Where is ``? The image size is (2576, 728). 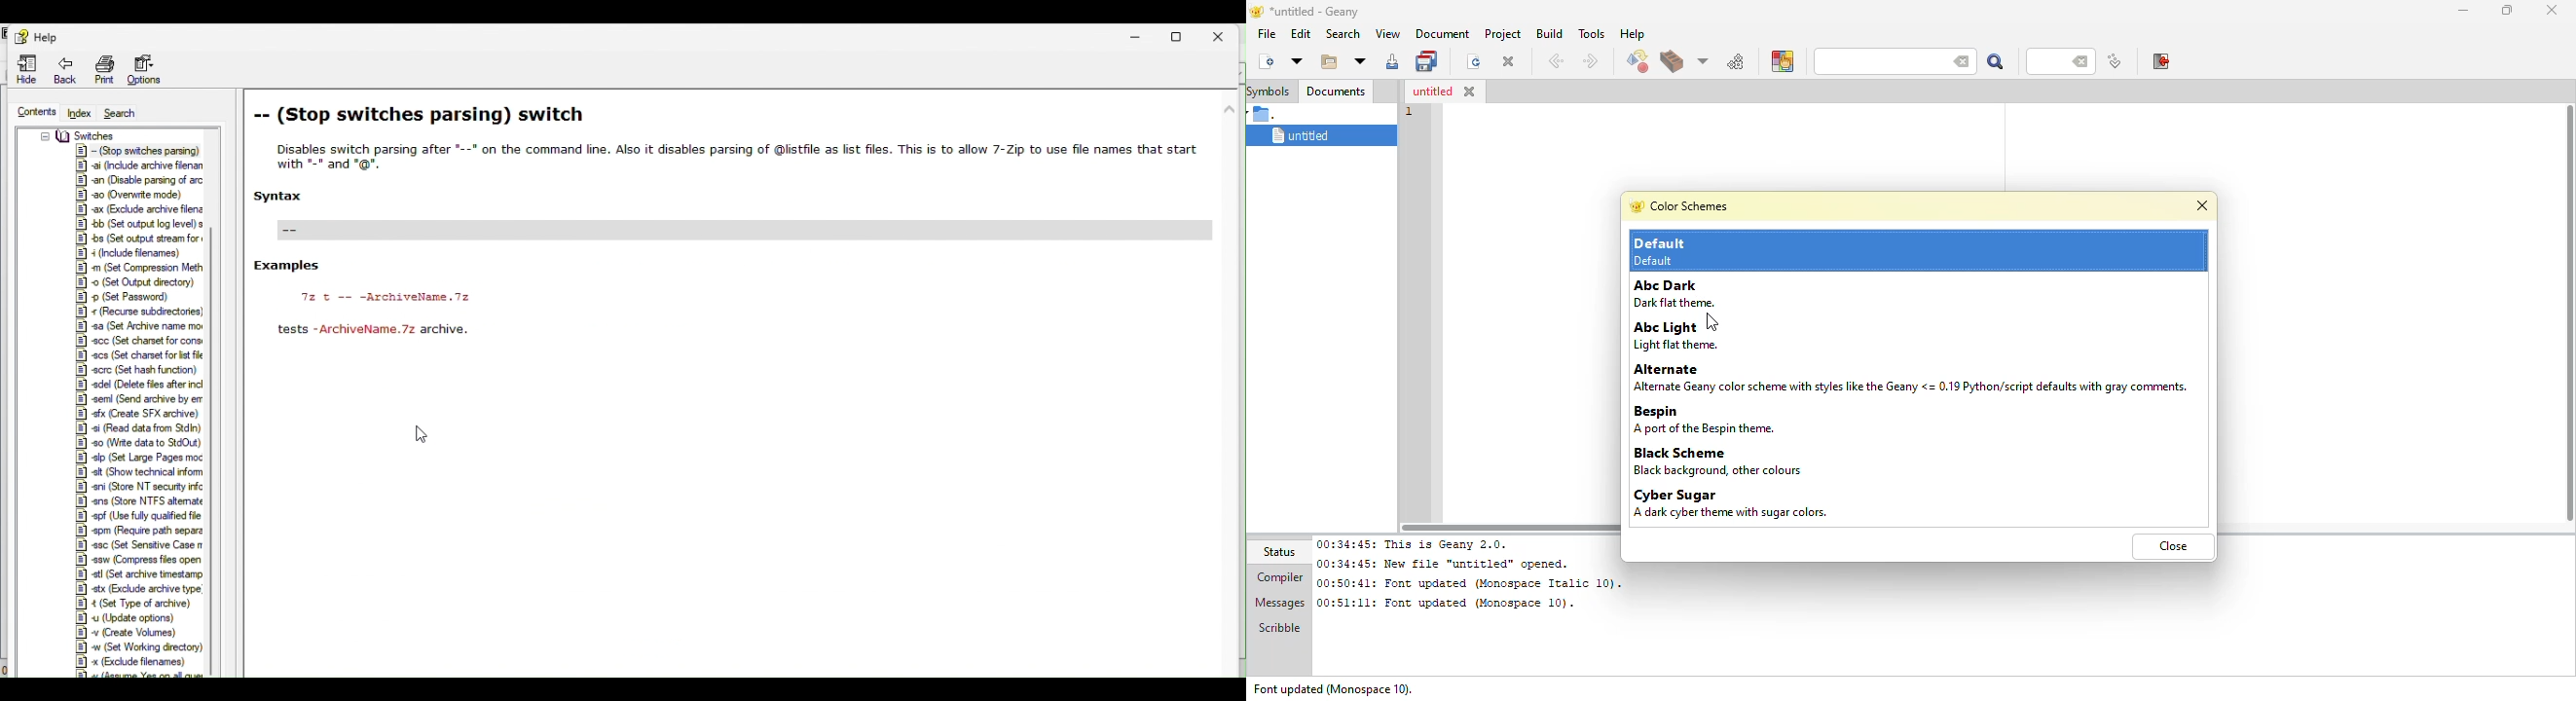
 is located at coordinates (81, 134).